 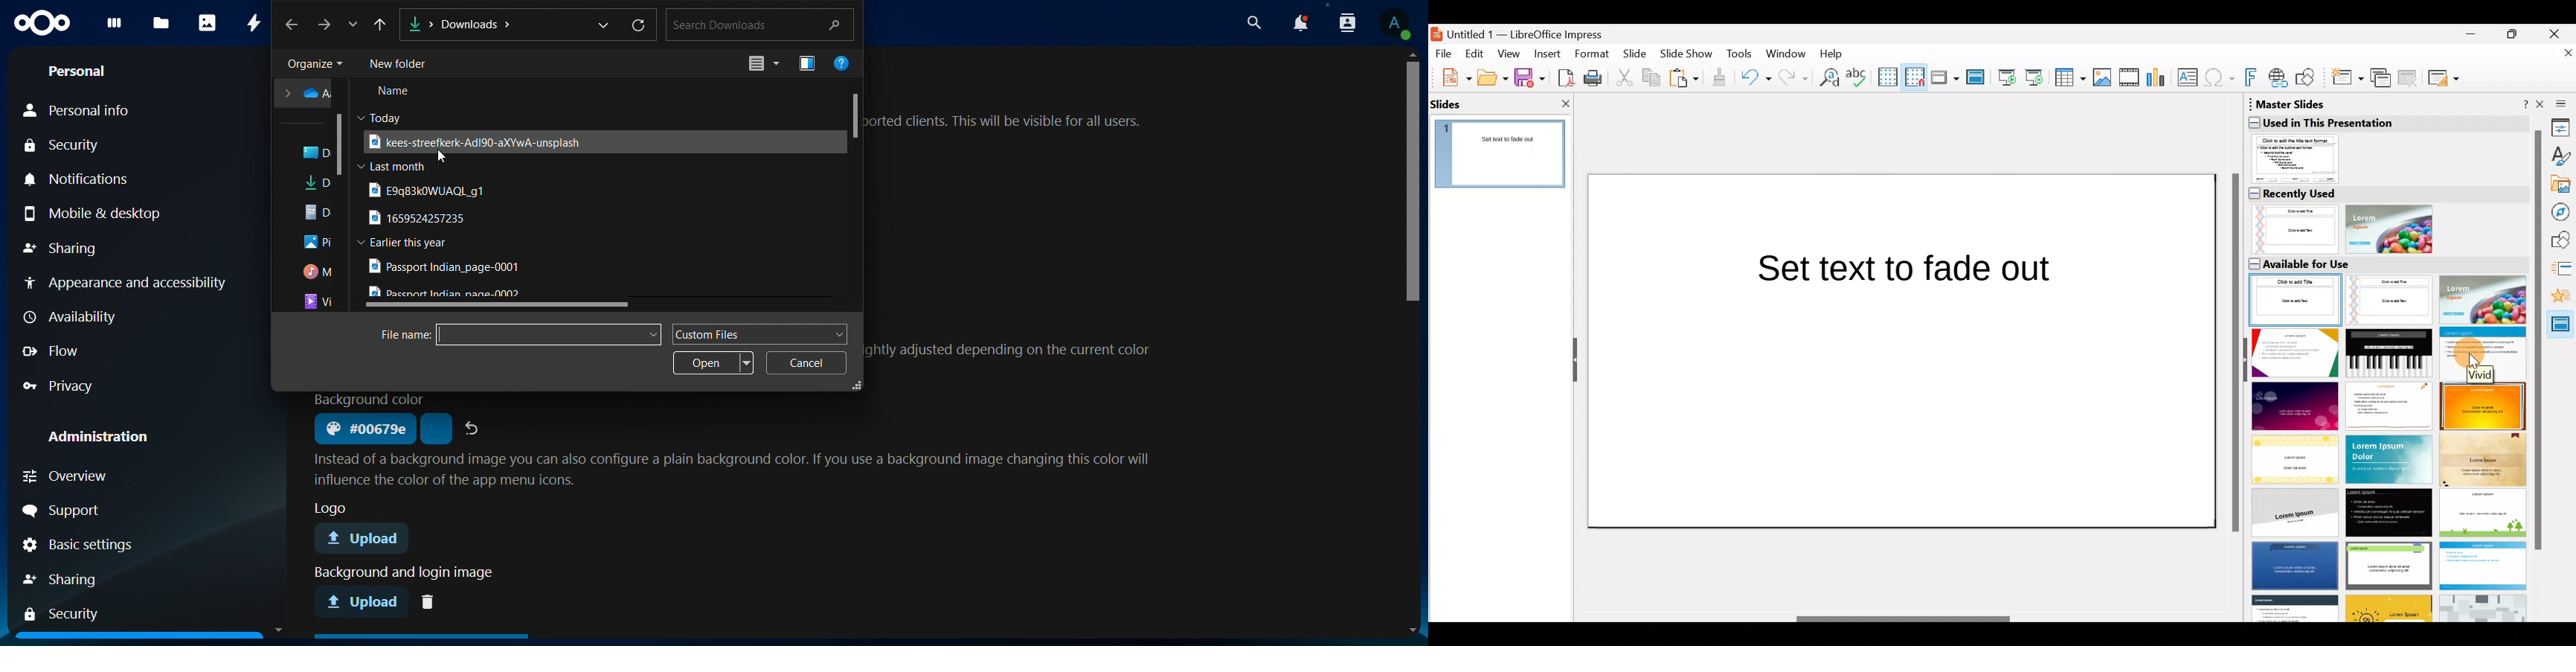 I want to click on Slide show, so click(x=1689, y=56).